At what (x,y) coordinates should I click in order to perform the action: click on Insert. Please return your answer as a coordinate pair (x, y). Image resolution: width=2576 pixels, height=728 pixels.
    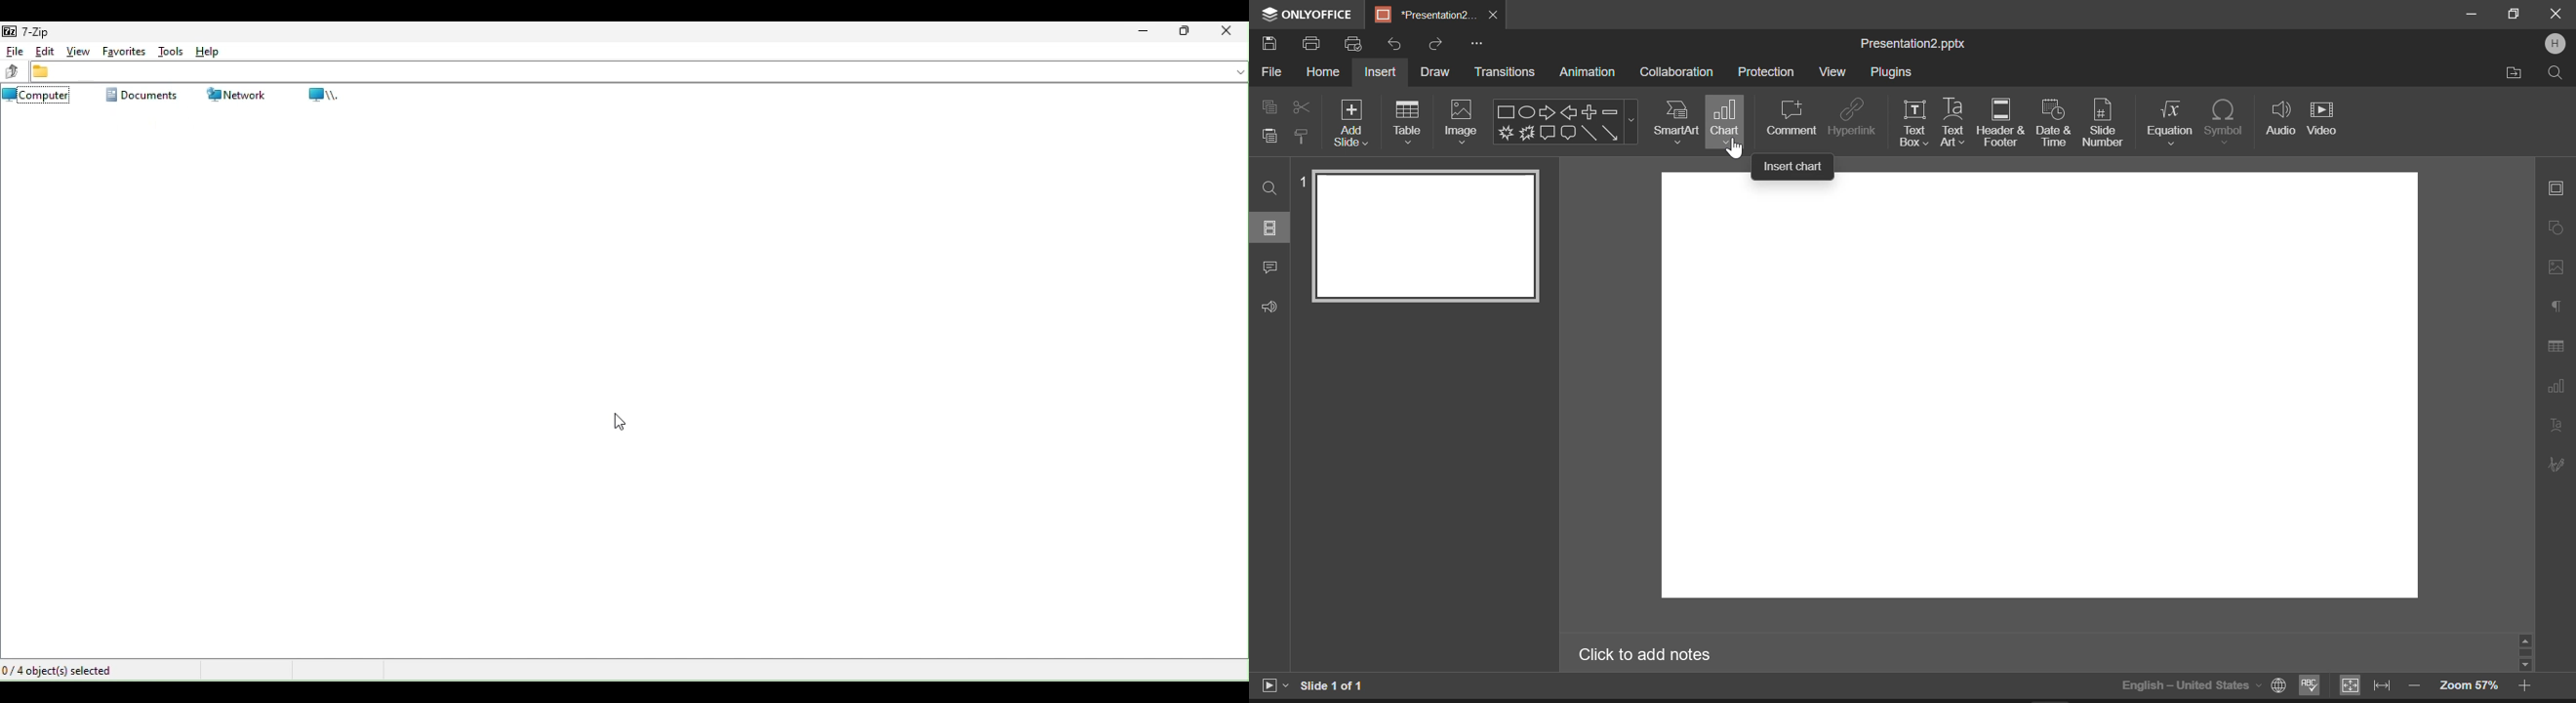
    Looking at the image, I should click on (1381, 71).